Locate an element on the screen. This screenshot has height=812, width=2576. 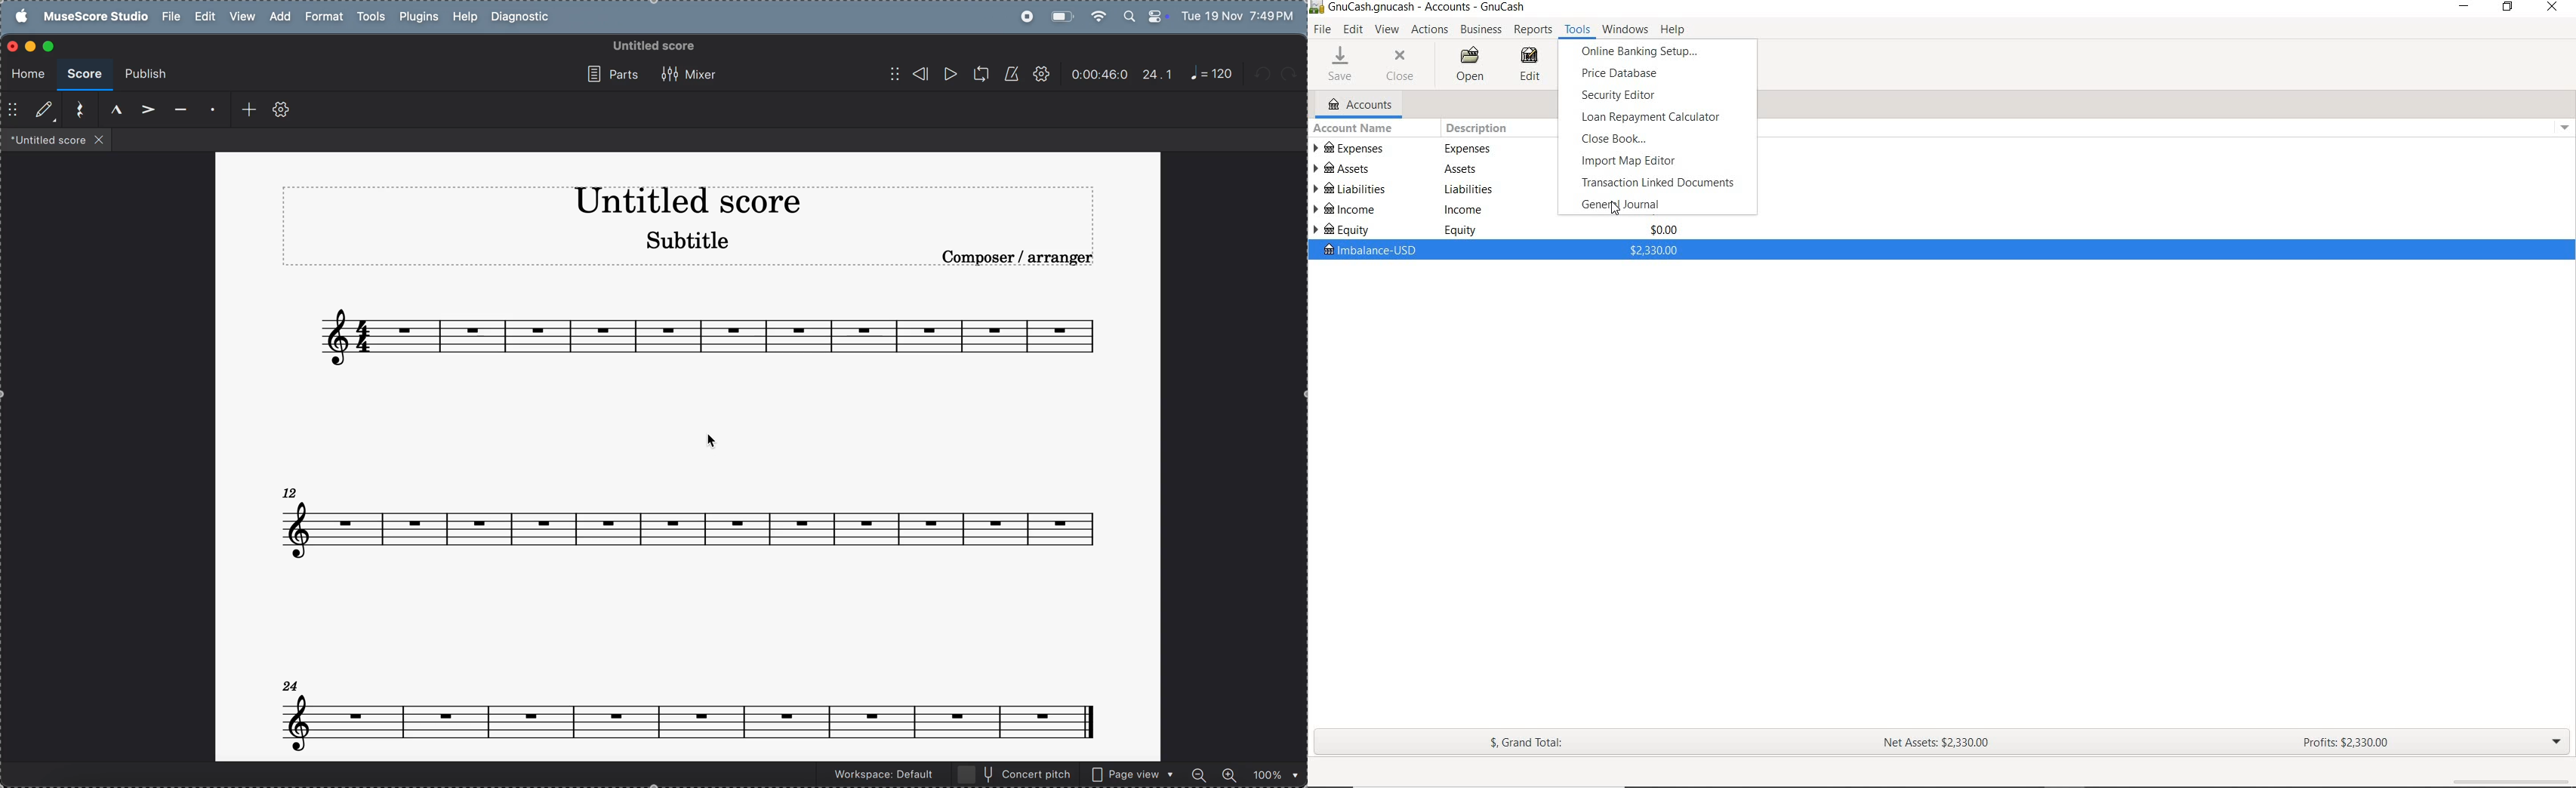
PRICE DATABASE is located at coordinates (1657, 72).